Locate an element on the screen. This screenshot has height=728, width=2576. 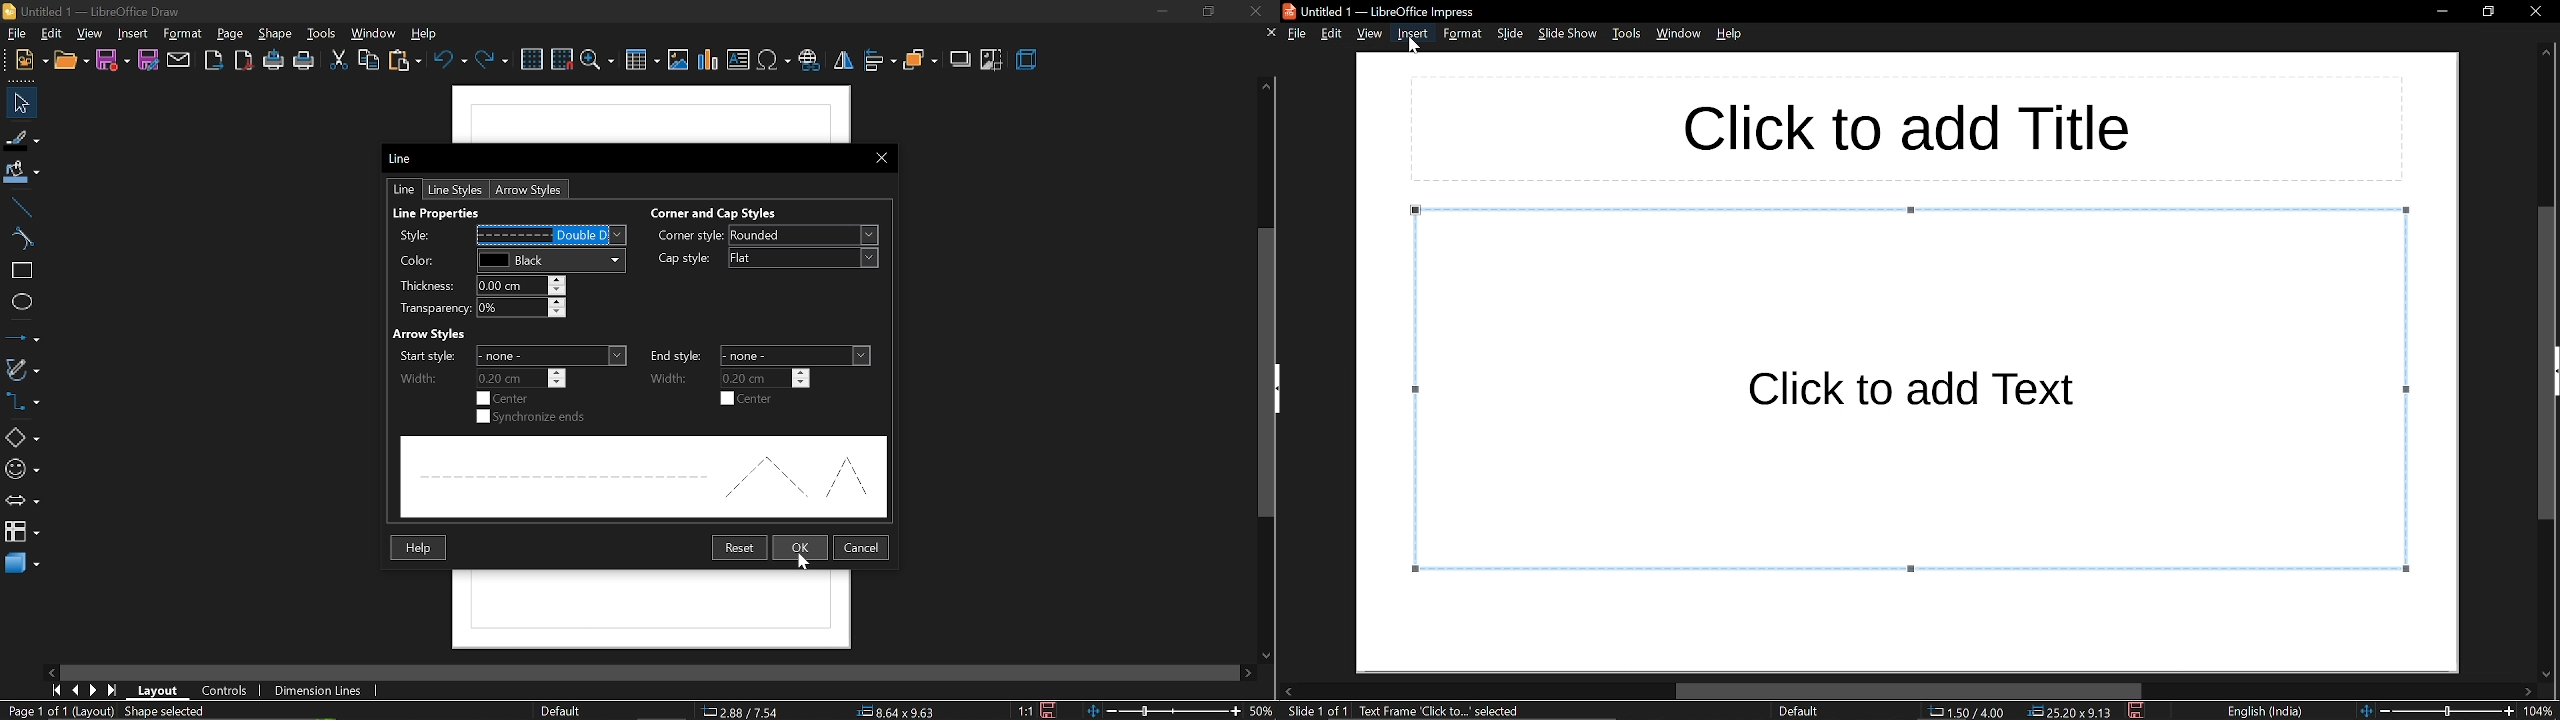
dimension lines is located at coordinates (318, 689).